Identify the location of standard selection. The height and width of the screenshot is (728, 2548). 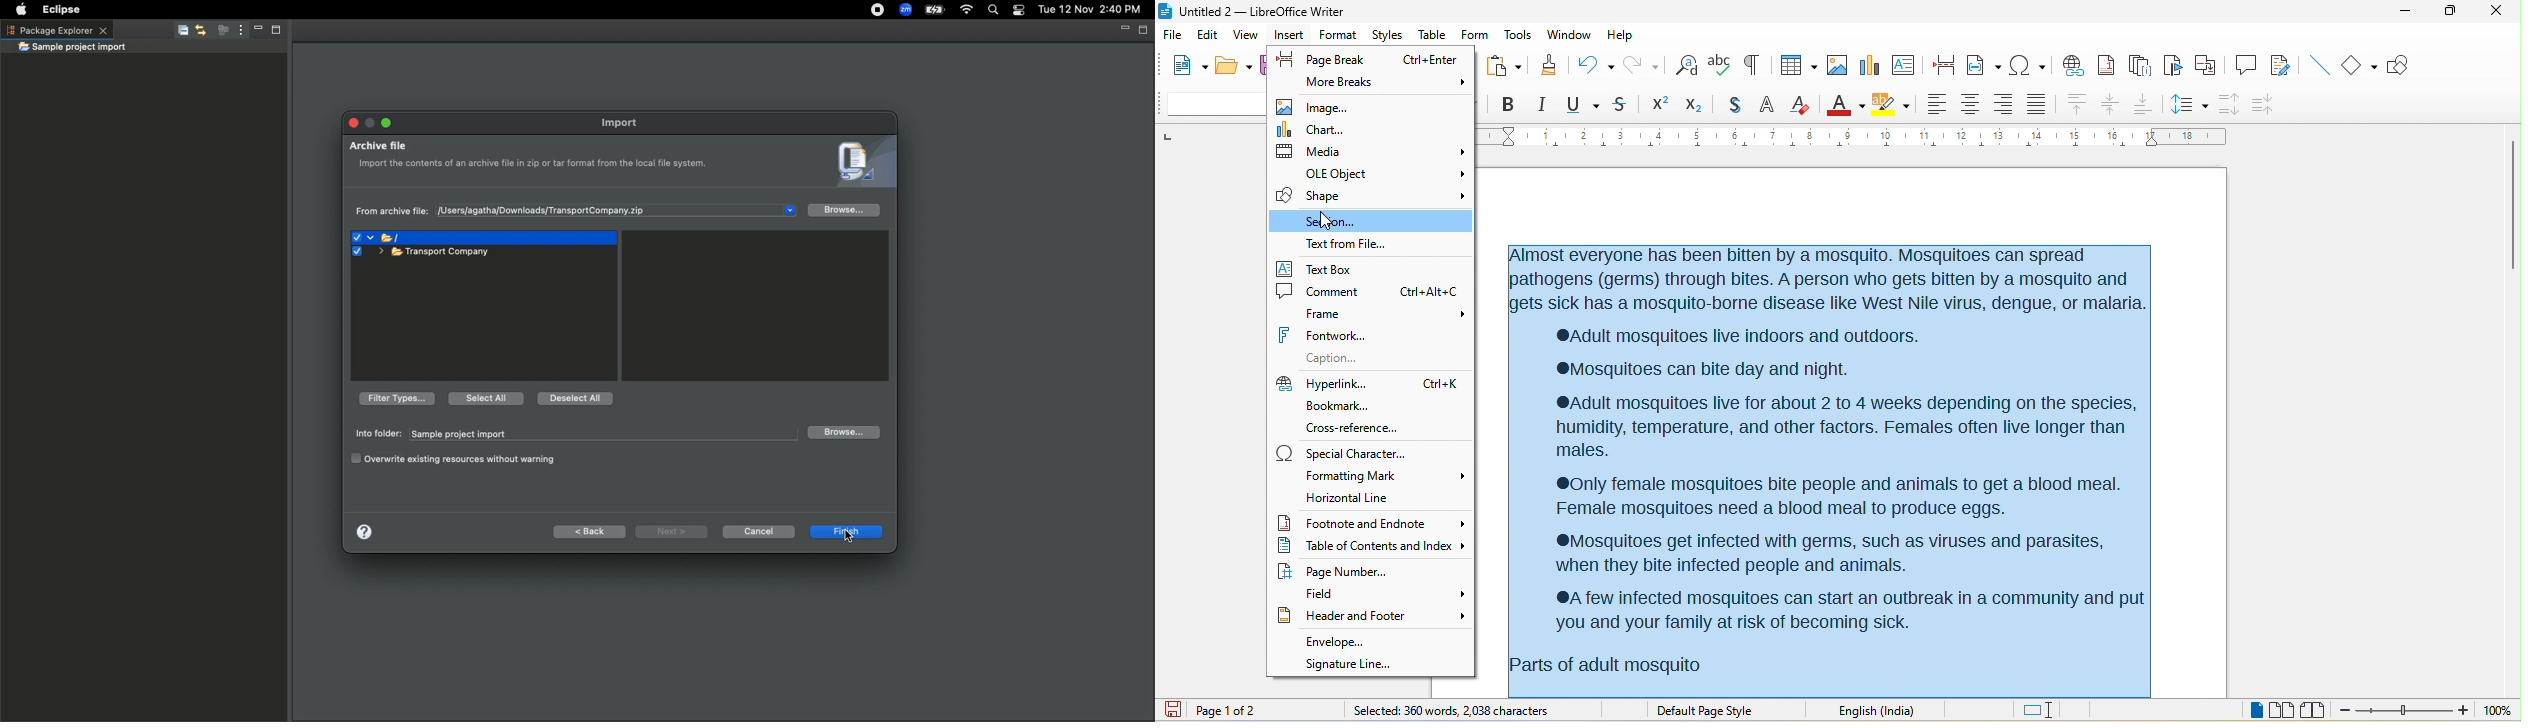
(2045, 710).